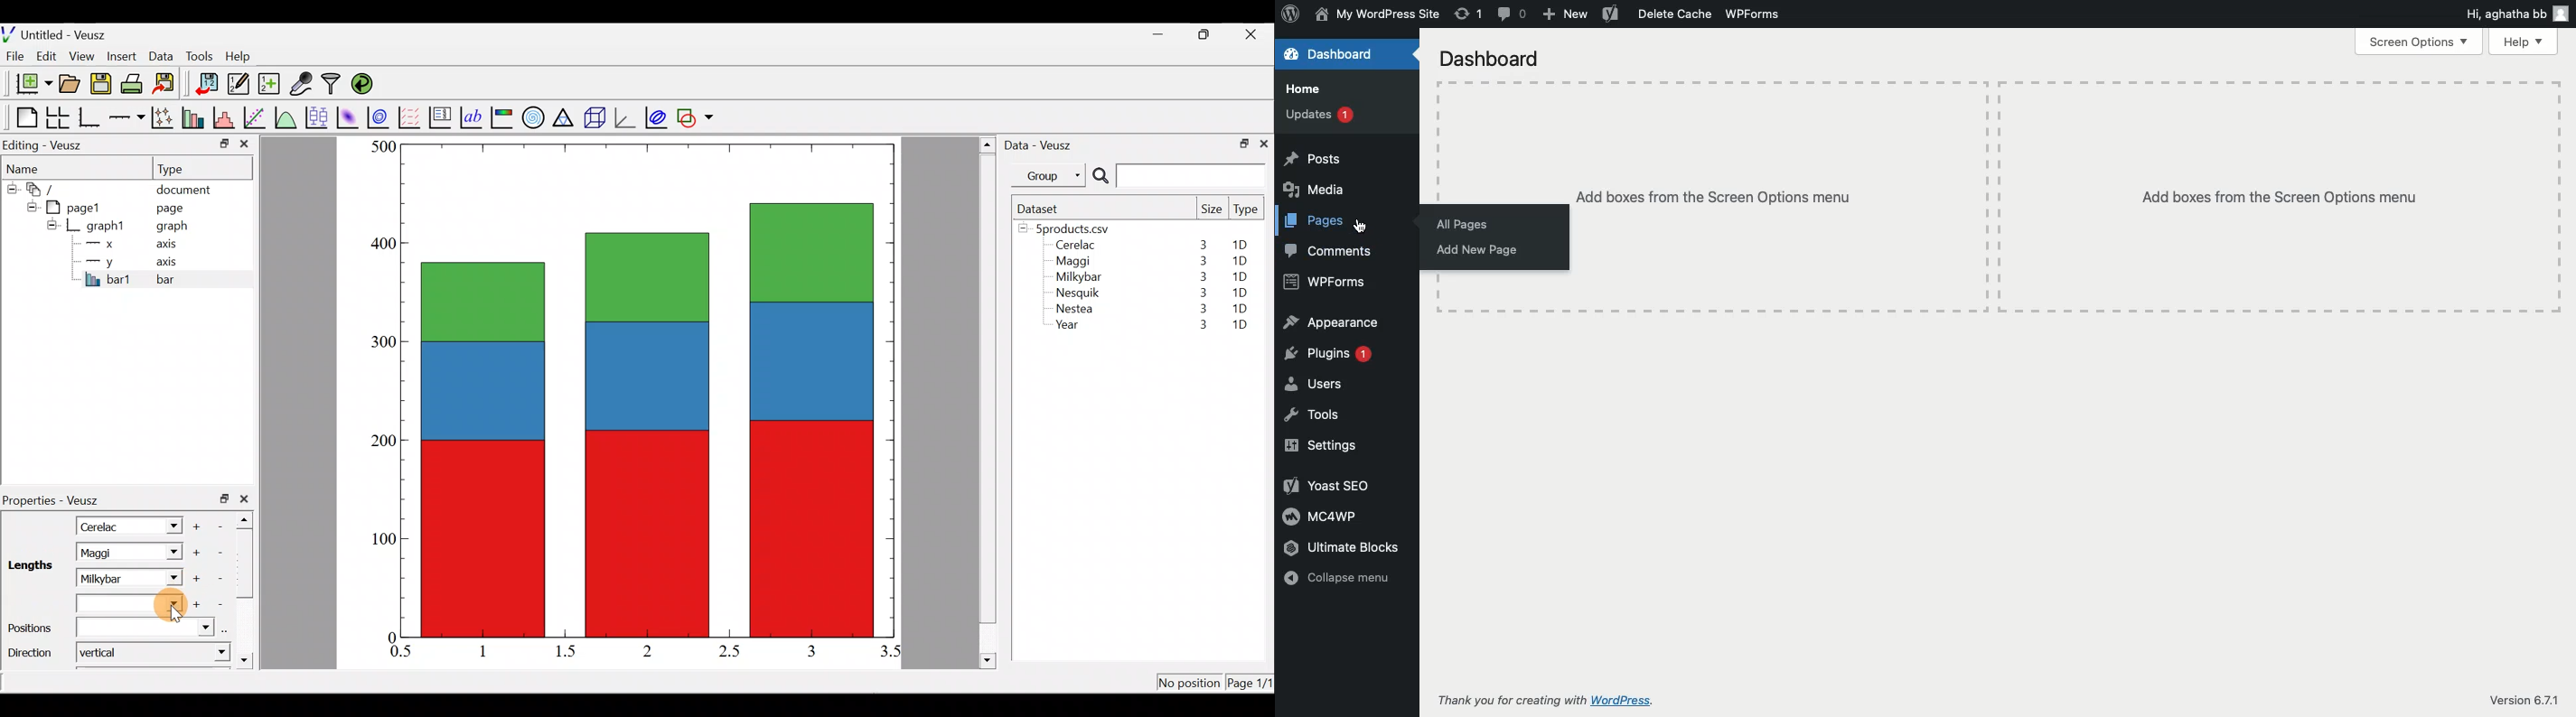 The image size is (2576, 728). What do you see at coordinates (1076, 293) in the screenshot?
I see `Nesquik` at bounding box center [1076, 293].